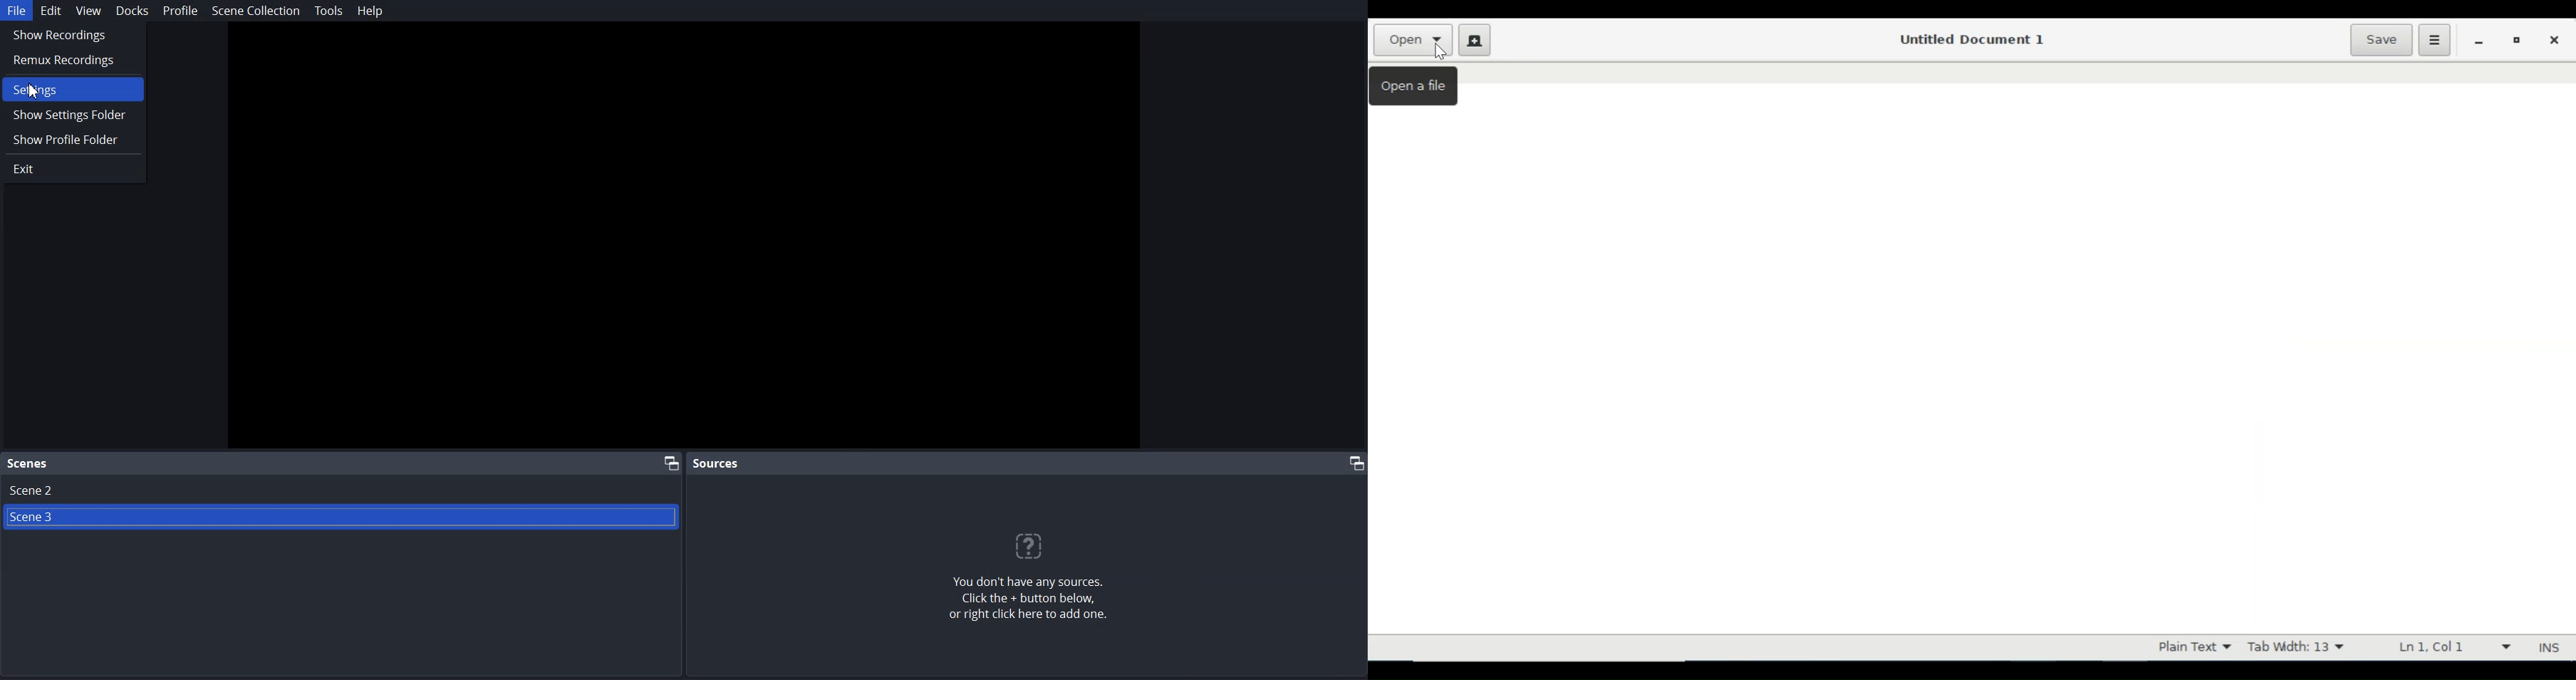 This screenshot has height=700, width=2576. What do you see at coordinates (718, 463) in the screenshot?
I see `Sources` at bounding box center [718, 463].